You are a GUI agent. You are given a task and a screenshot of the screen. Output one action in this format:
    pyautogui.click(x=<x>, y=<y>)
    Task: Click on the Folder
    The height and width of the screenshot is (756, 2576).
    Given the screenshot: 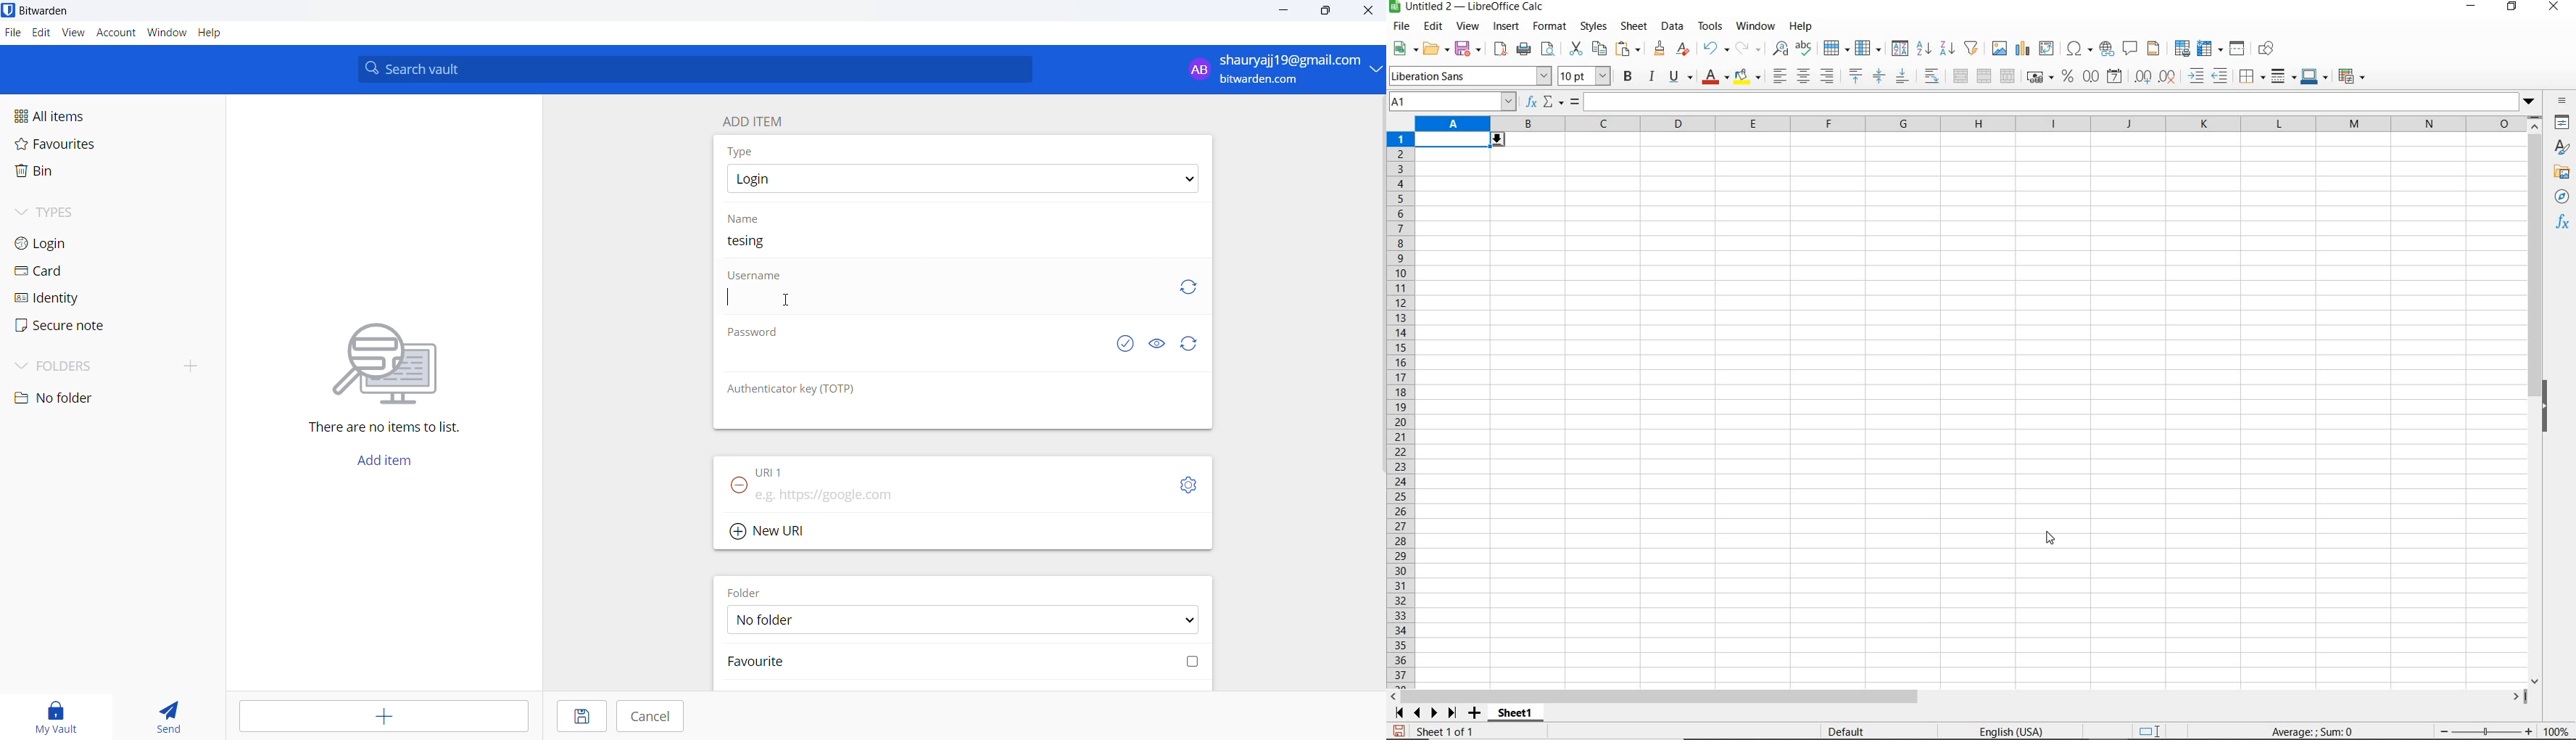 What is the action you would take?
    pyautogui.click(x=750, y=590)
    